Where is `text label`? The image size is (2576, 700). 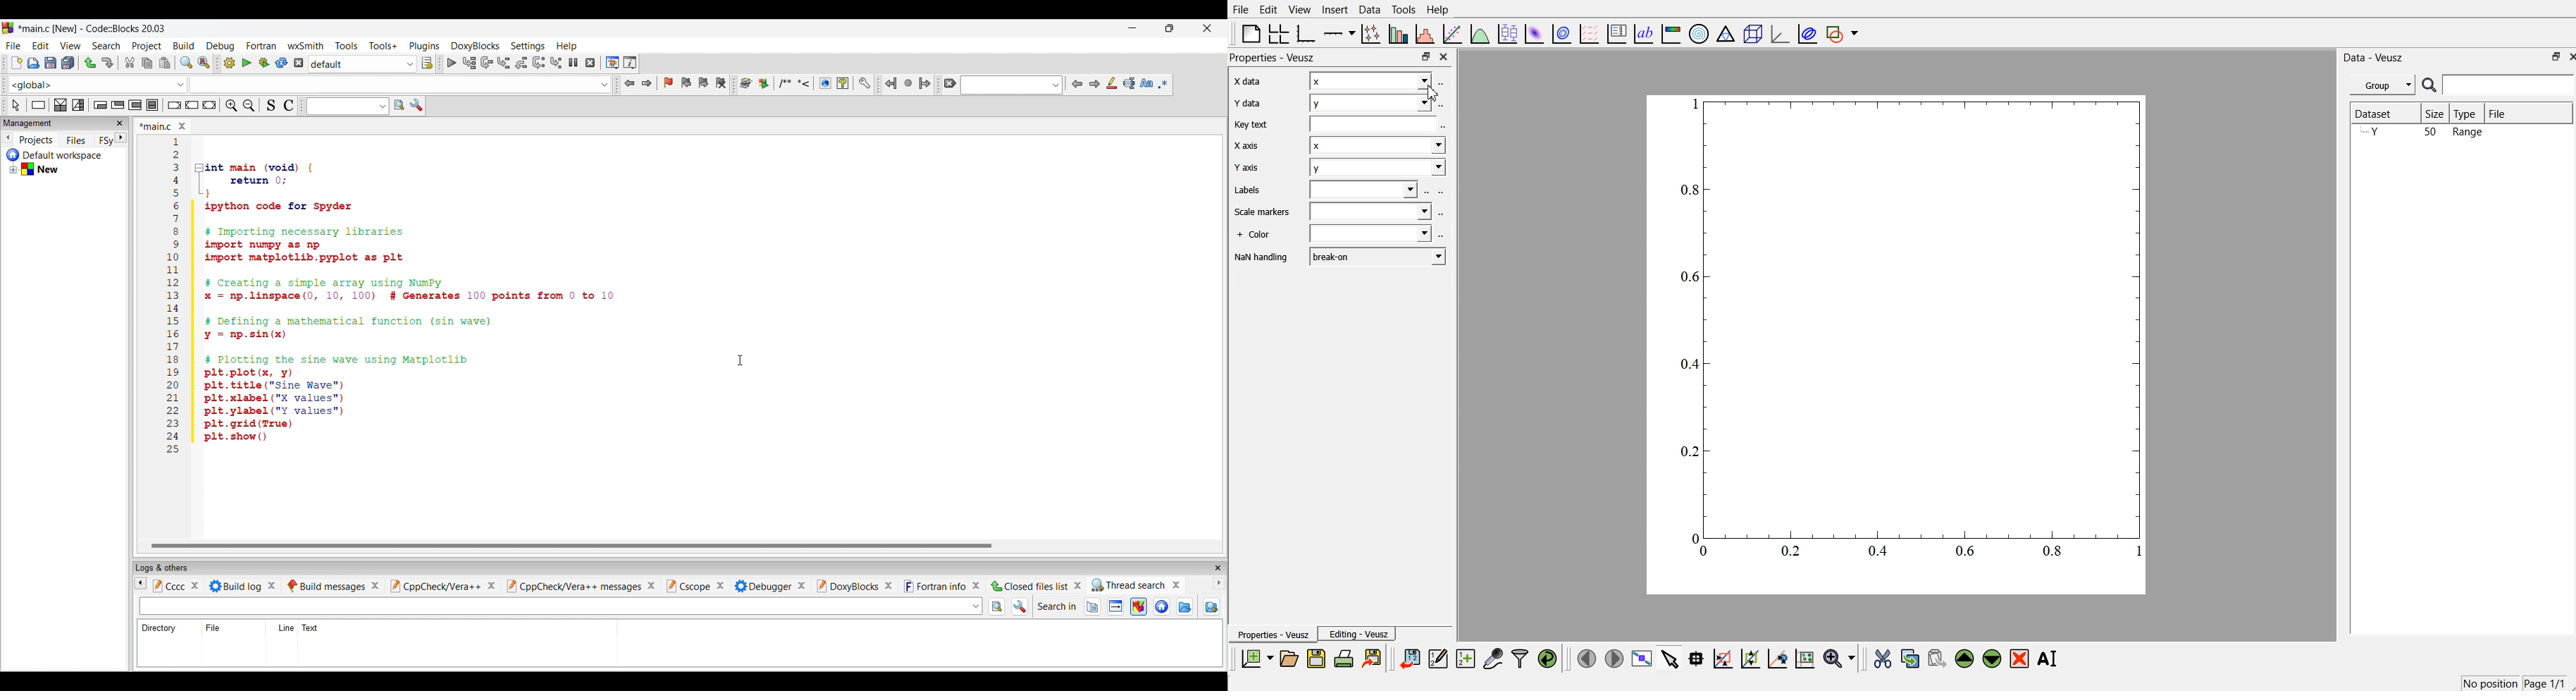 text label is located at coordinates (1644, 32).